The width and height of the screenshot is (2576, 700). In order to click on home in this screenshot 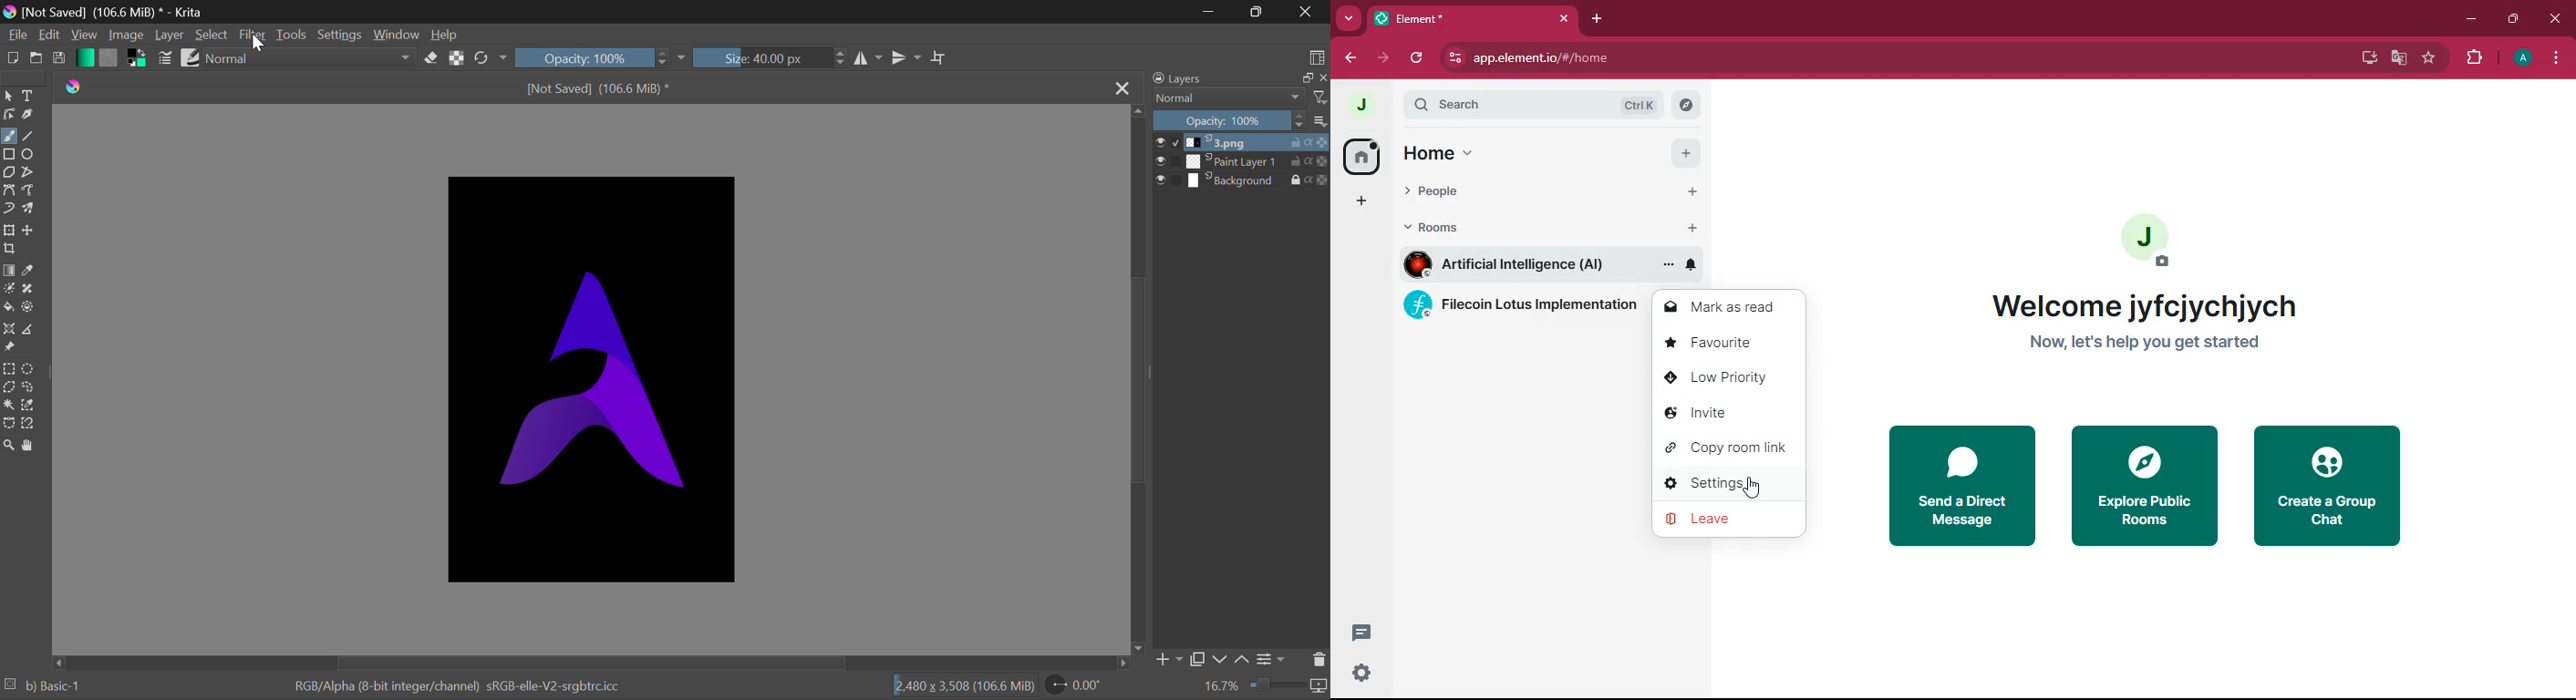, I will do `click(1444, 153)`.